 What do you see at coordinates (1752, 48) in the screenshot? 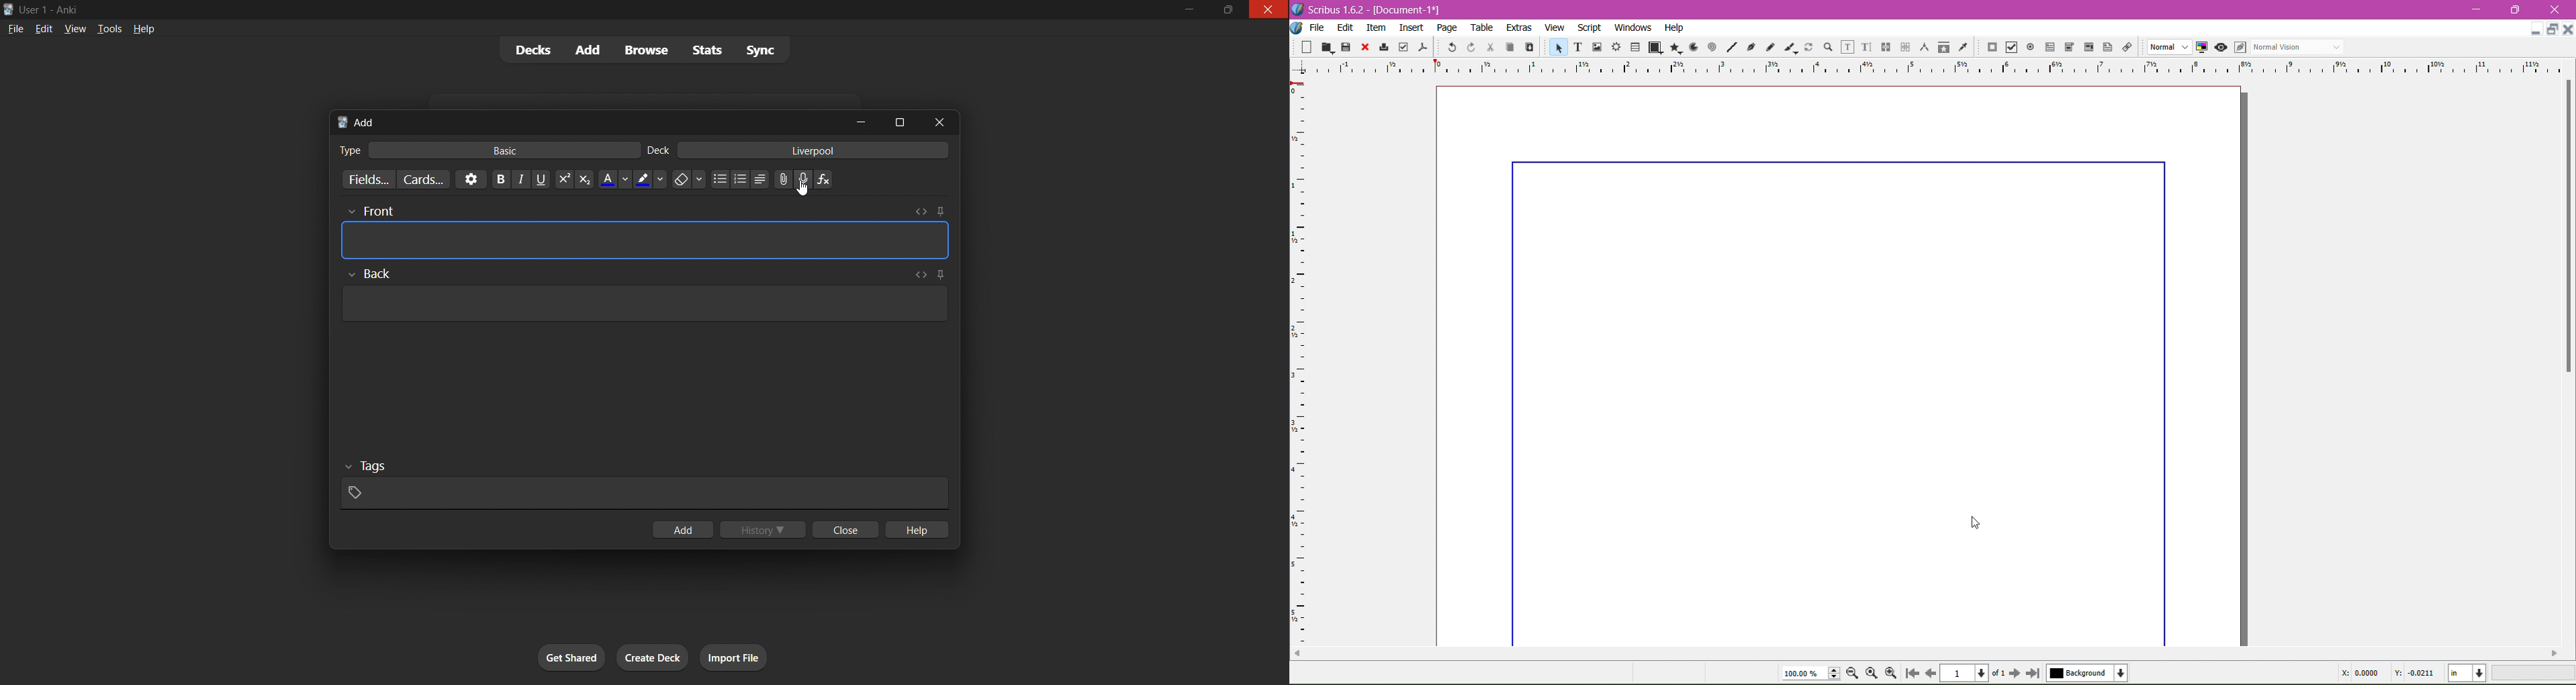
I see `Bezier Curve` at bounding box center [1752, 48].